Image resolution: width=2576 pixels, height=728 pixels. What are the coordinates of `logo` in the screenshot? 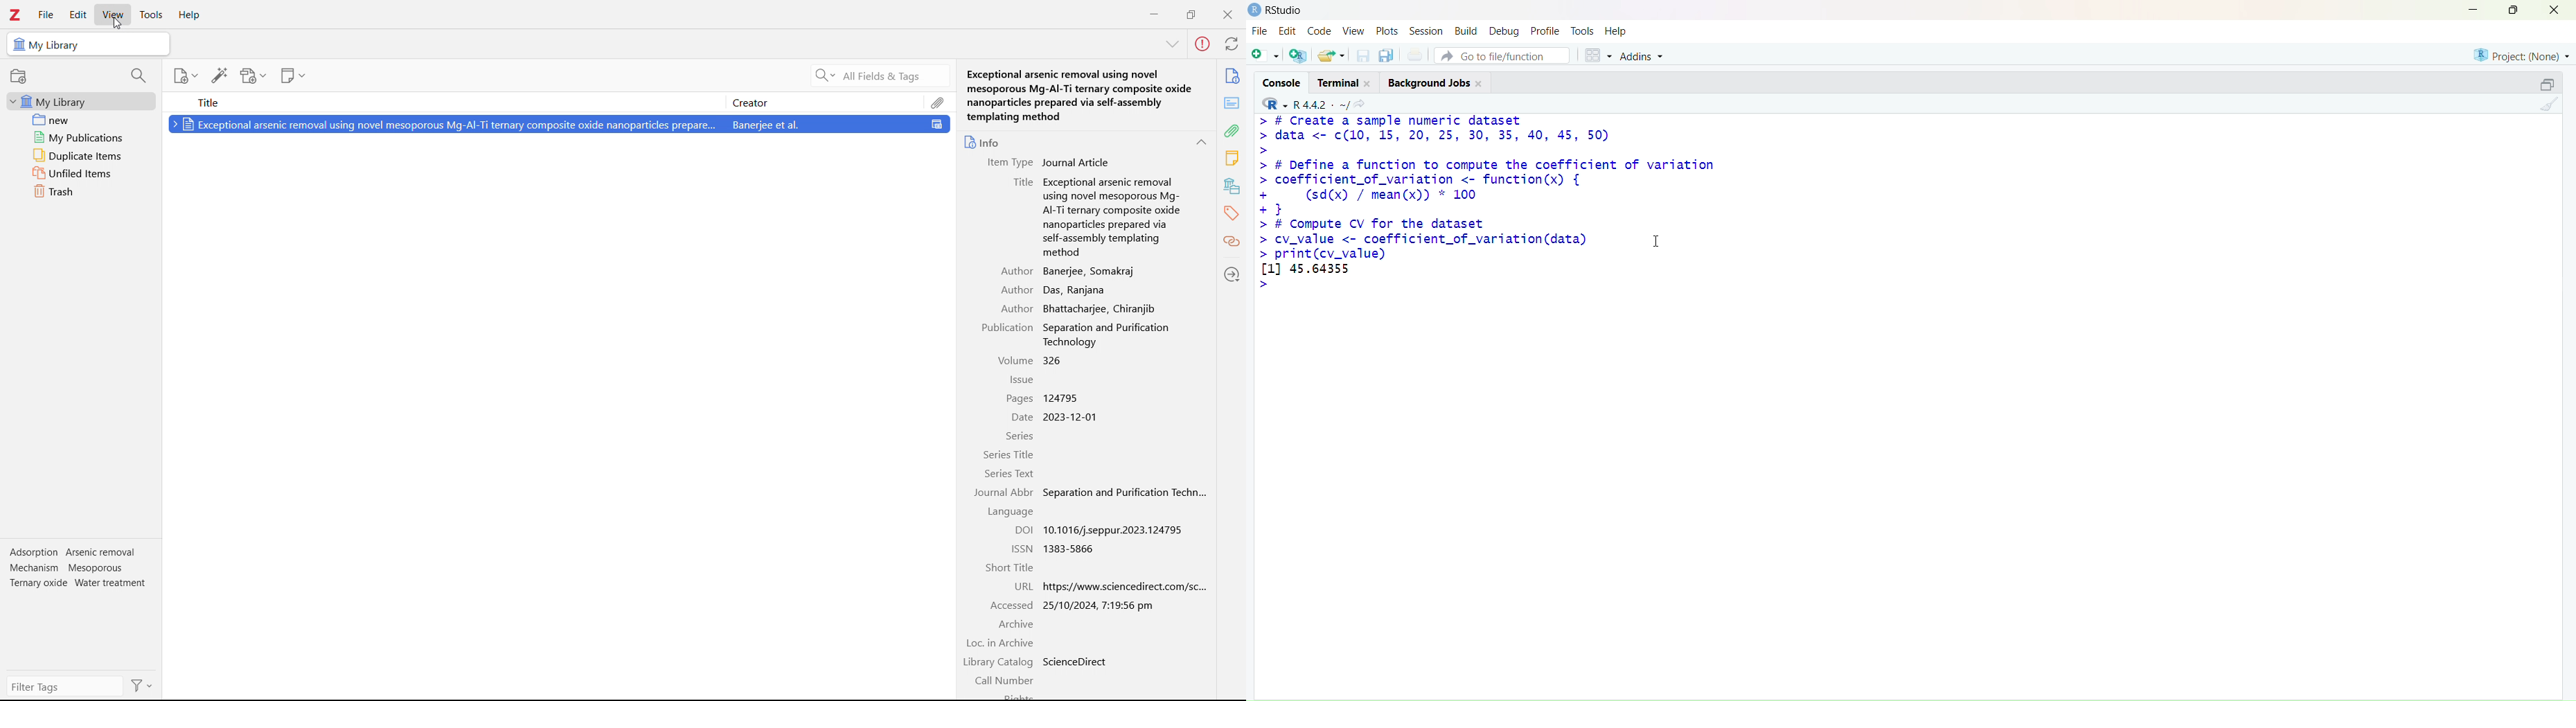 It's located at (16, 15).